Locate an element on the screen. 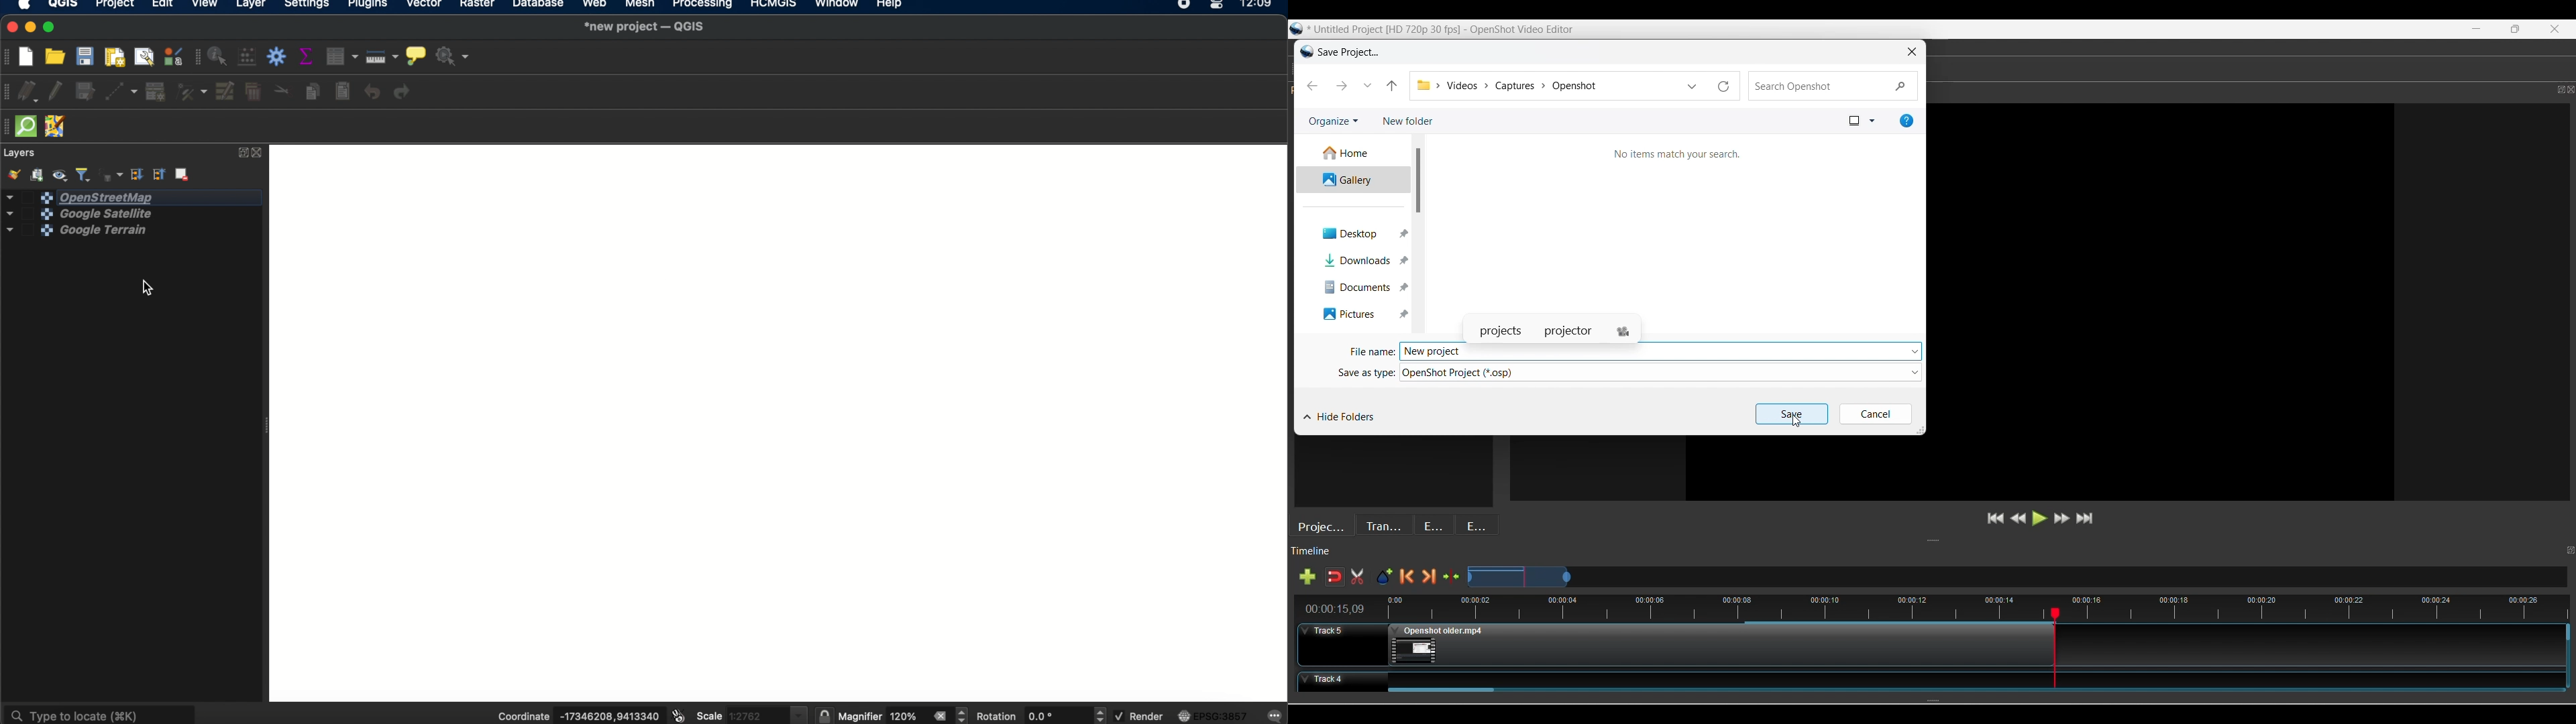 The height and width of the screenshot is (728, 2576). Quick search is located at coordinates (1831, 85).